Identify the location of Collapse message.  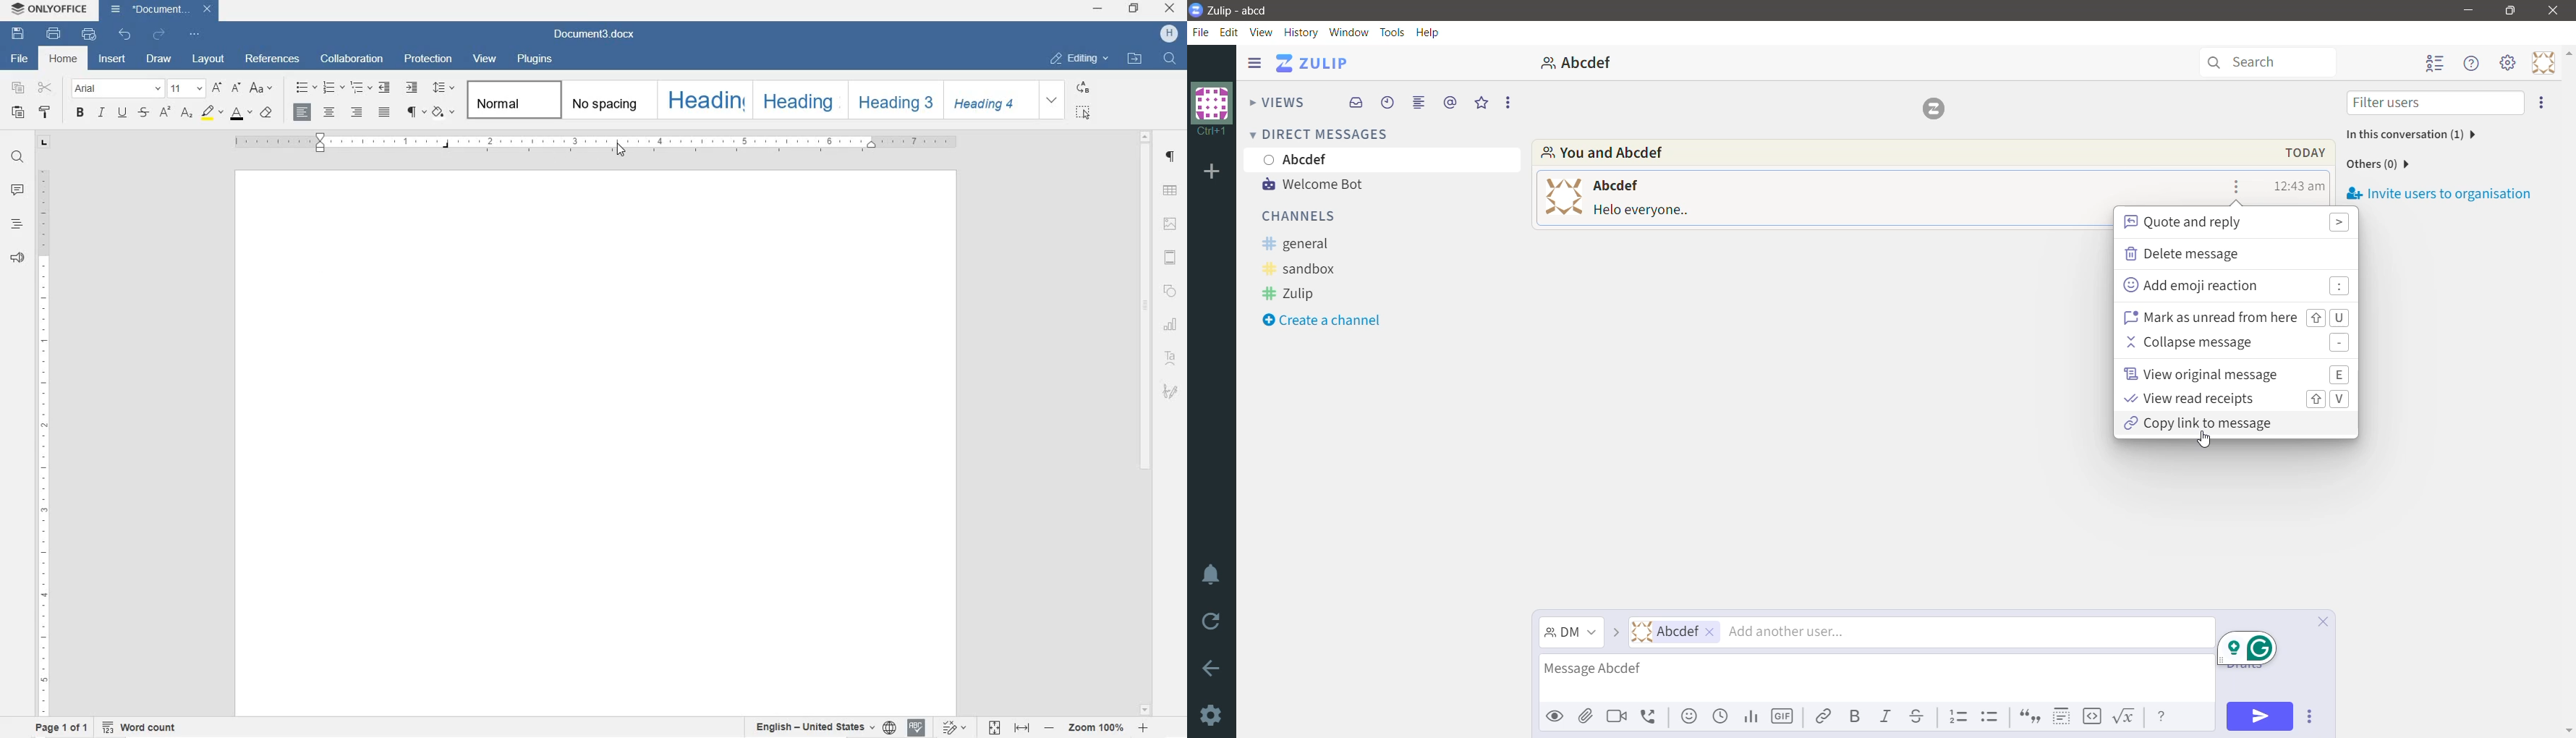
(2236, 343).